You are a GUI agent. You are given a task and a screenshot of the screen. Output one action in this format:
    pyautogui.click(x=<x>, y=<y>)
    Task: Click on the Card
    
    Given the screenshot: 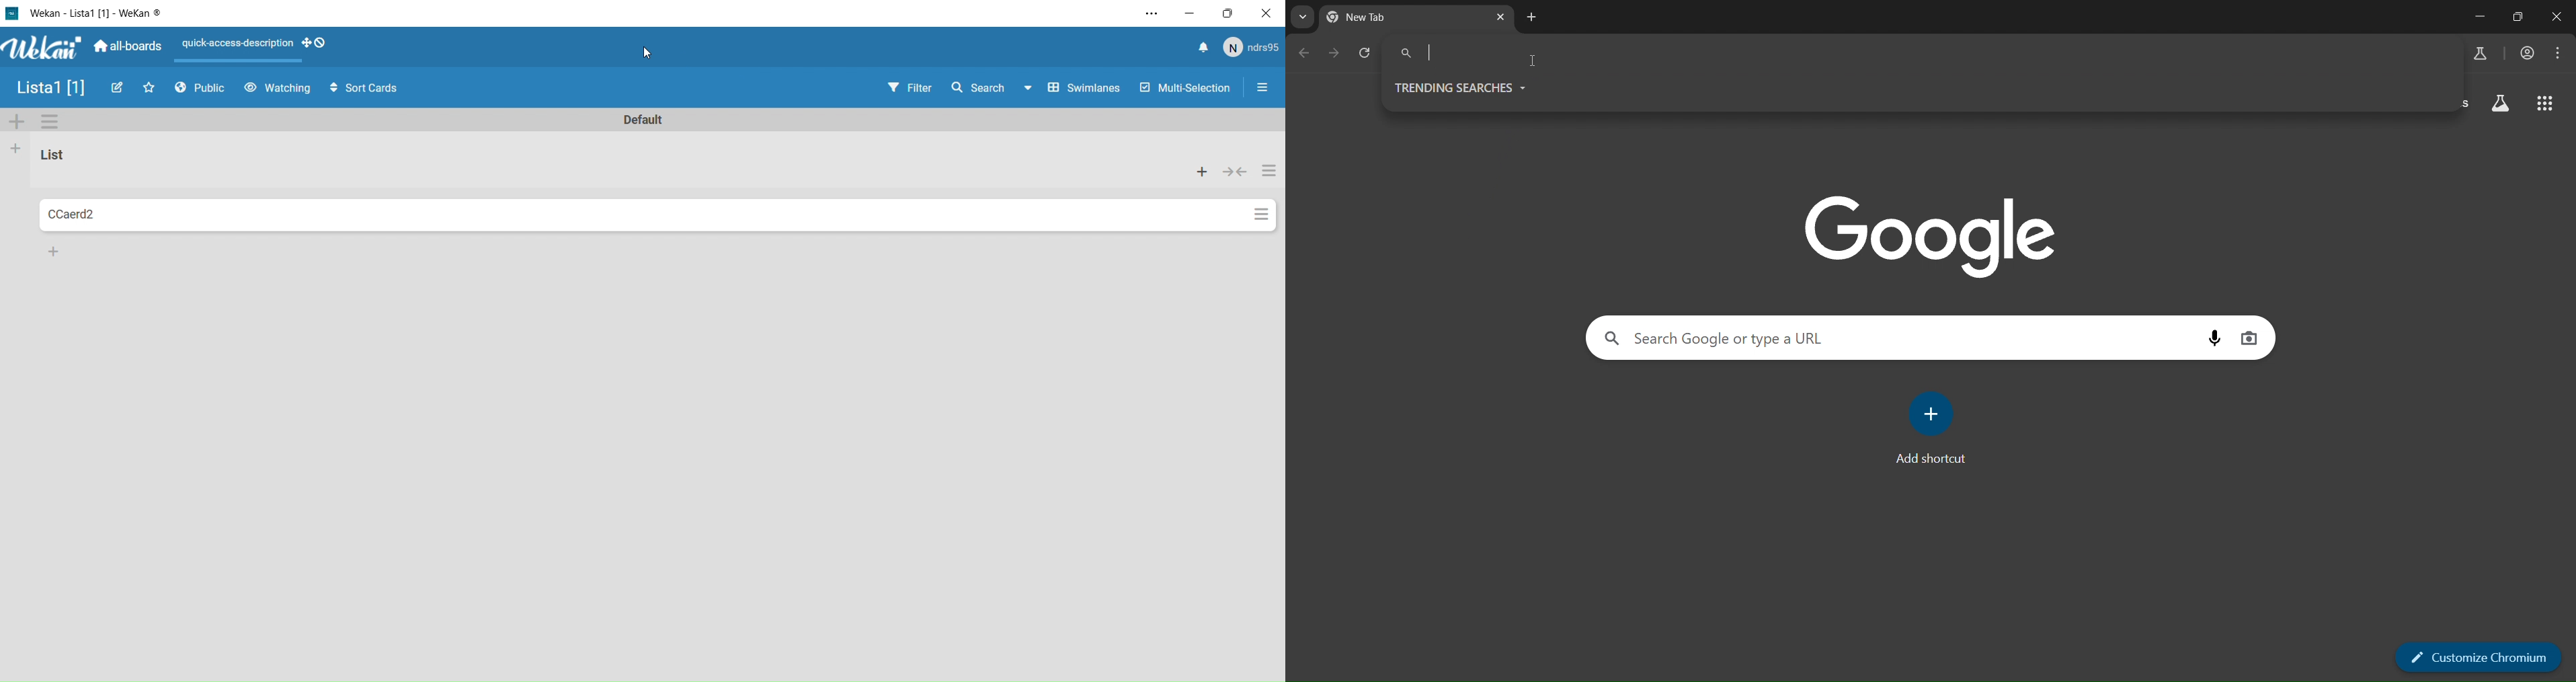 What is the action you would take?
    pyautogui.click(x=636, y=217)
    